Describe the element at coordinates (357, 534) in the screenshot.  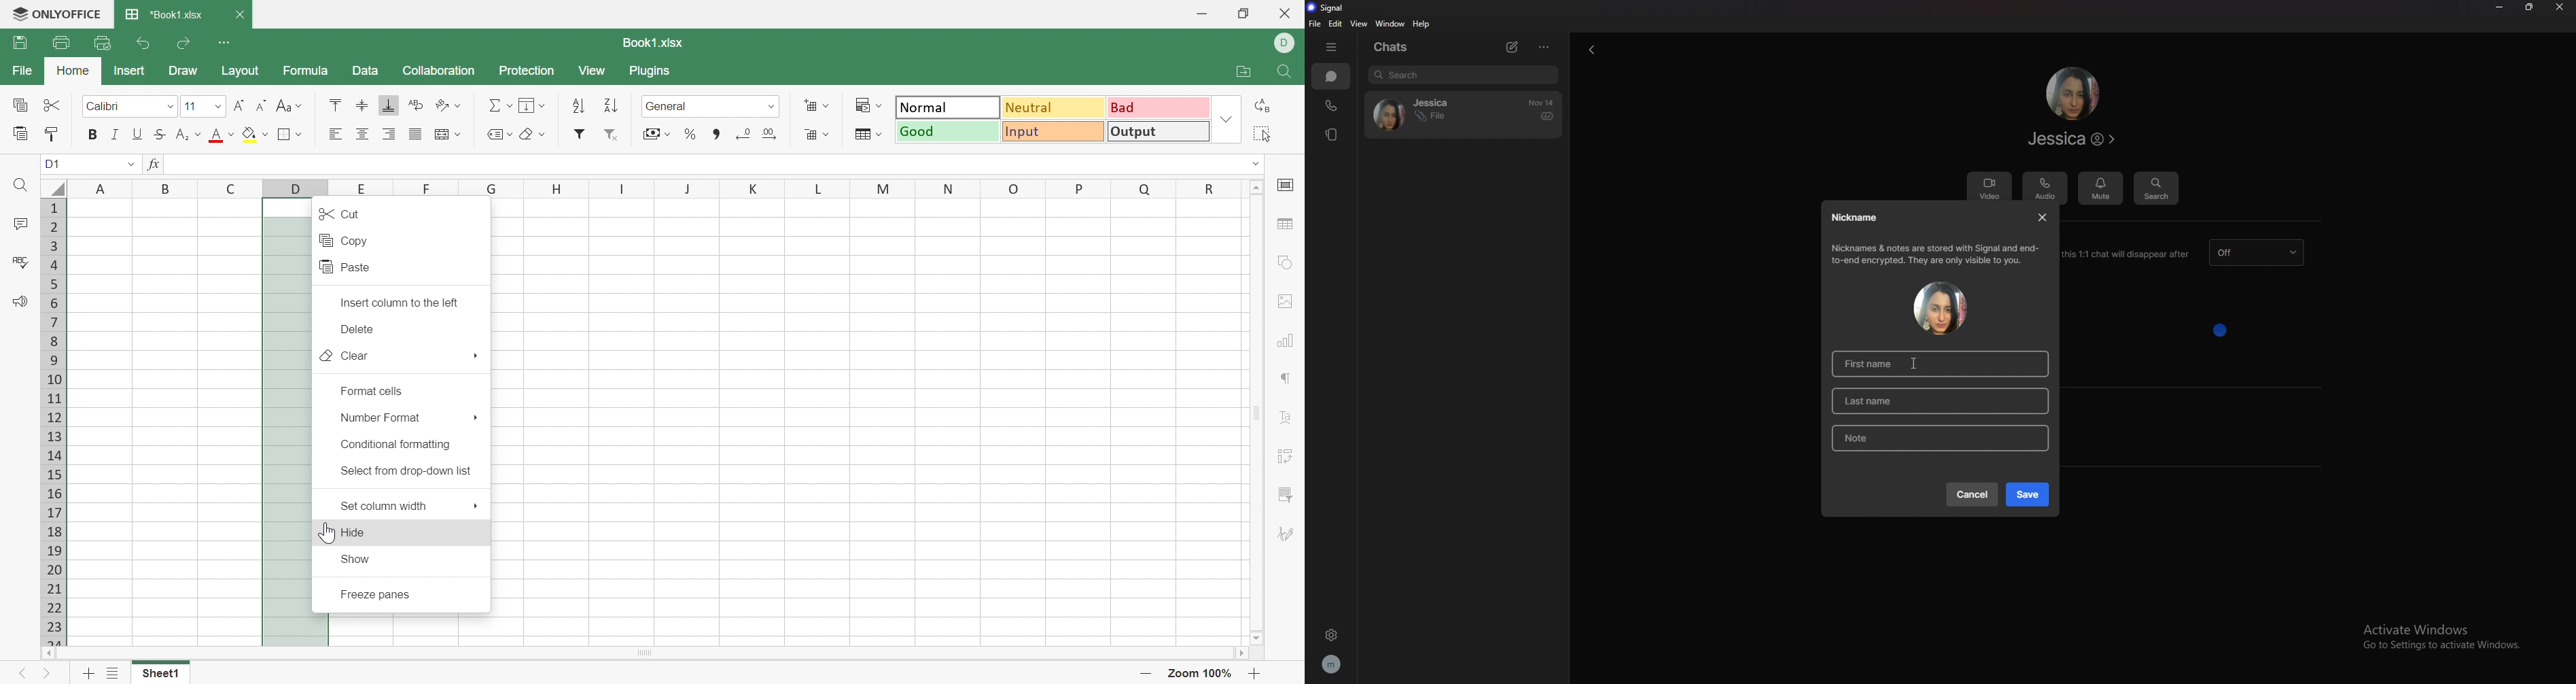
I see `Hide` at that location.